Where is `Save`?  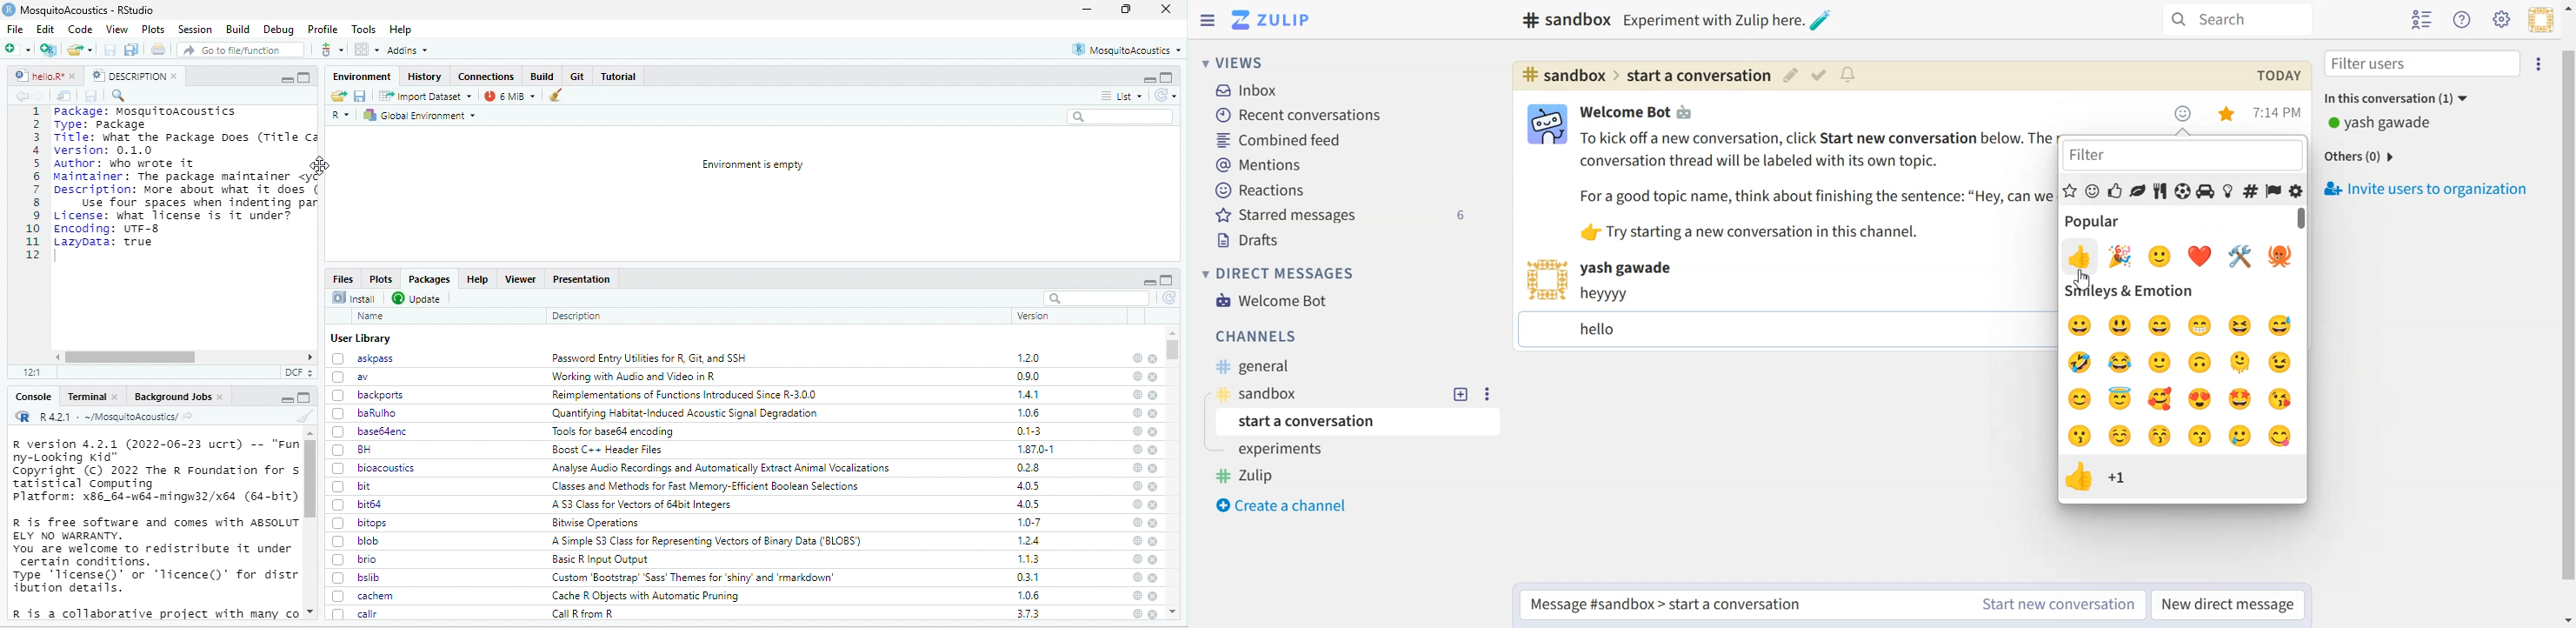
Save is located at coordinates (361, 96).